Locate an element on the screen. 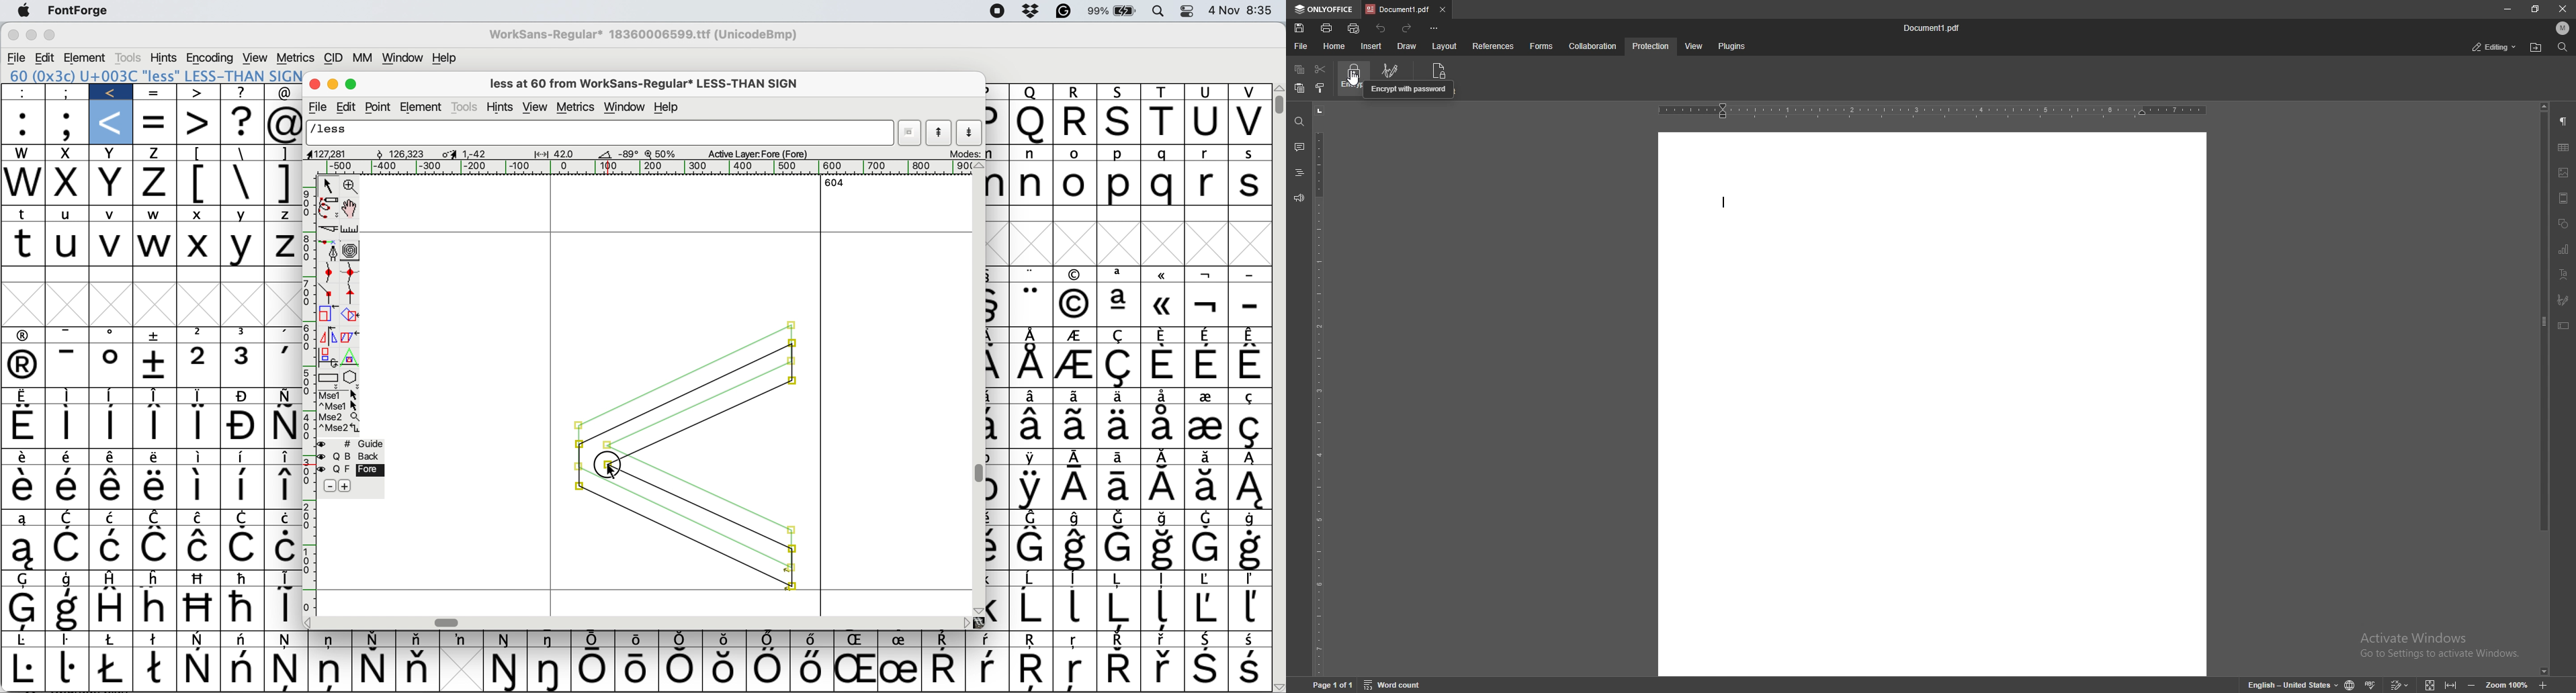  Symbol is located at coordinates (156, 334).